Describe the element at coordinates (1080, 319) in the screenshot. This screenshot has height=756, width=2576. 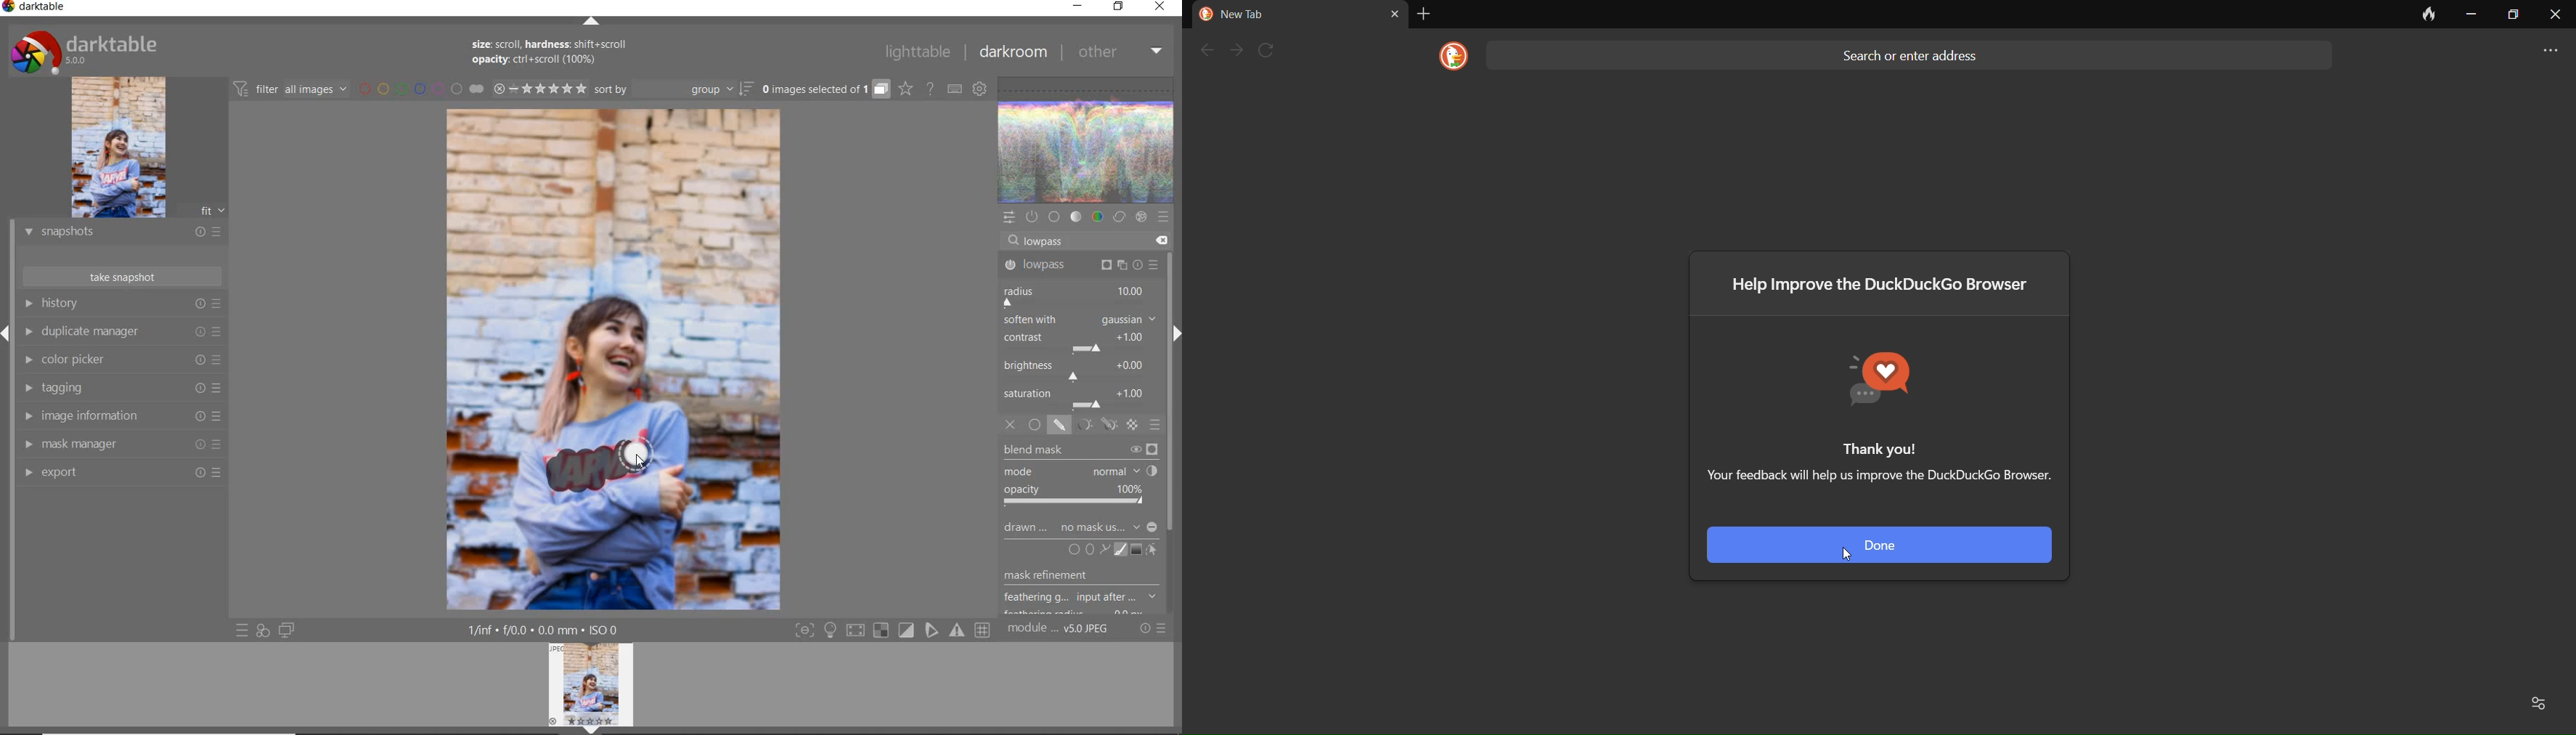
I see `soften with` at that location.